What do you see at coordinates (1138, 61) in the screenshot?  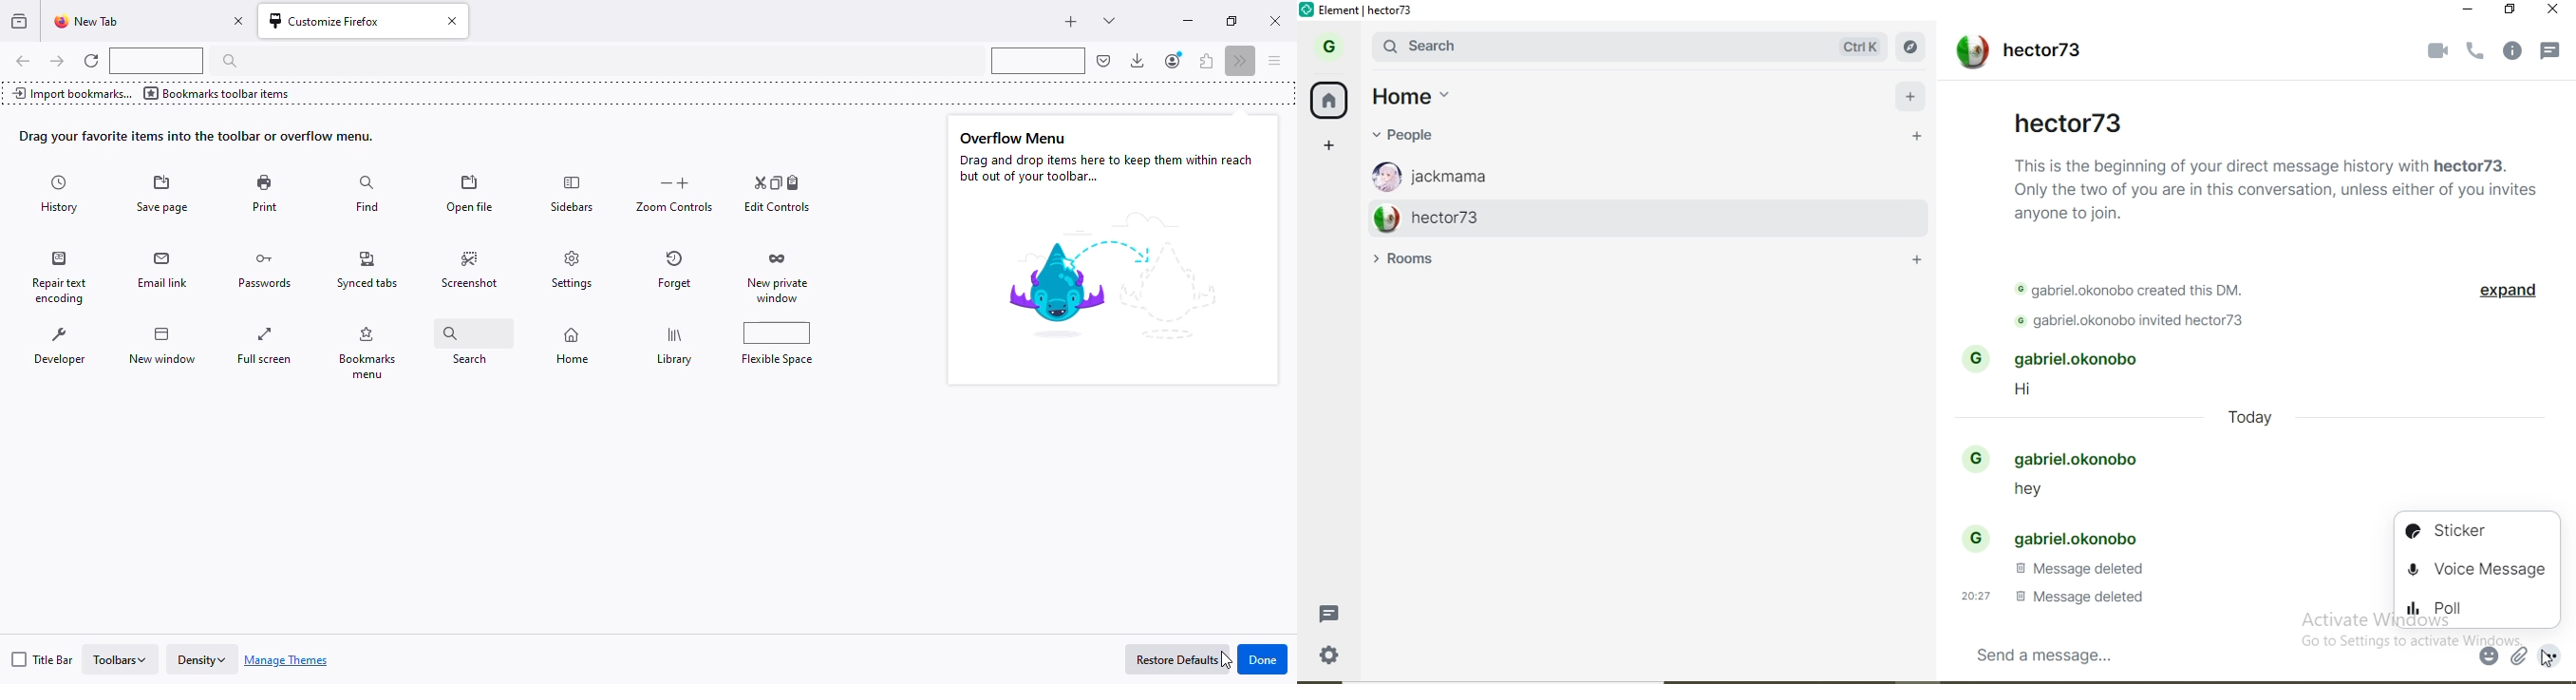 I see `downloads` at bounding box center [1138, 61].